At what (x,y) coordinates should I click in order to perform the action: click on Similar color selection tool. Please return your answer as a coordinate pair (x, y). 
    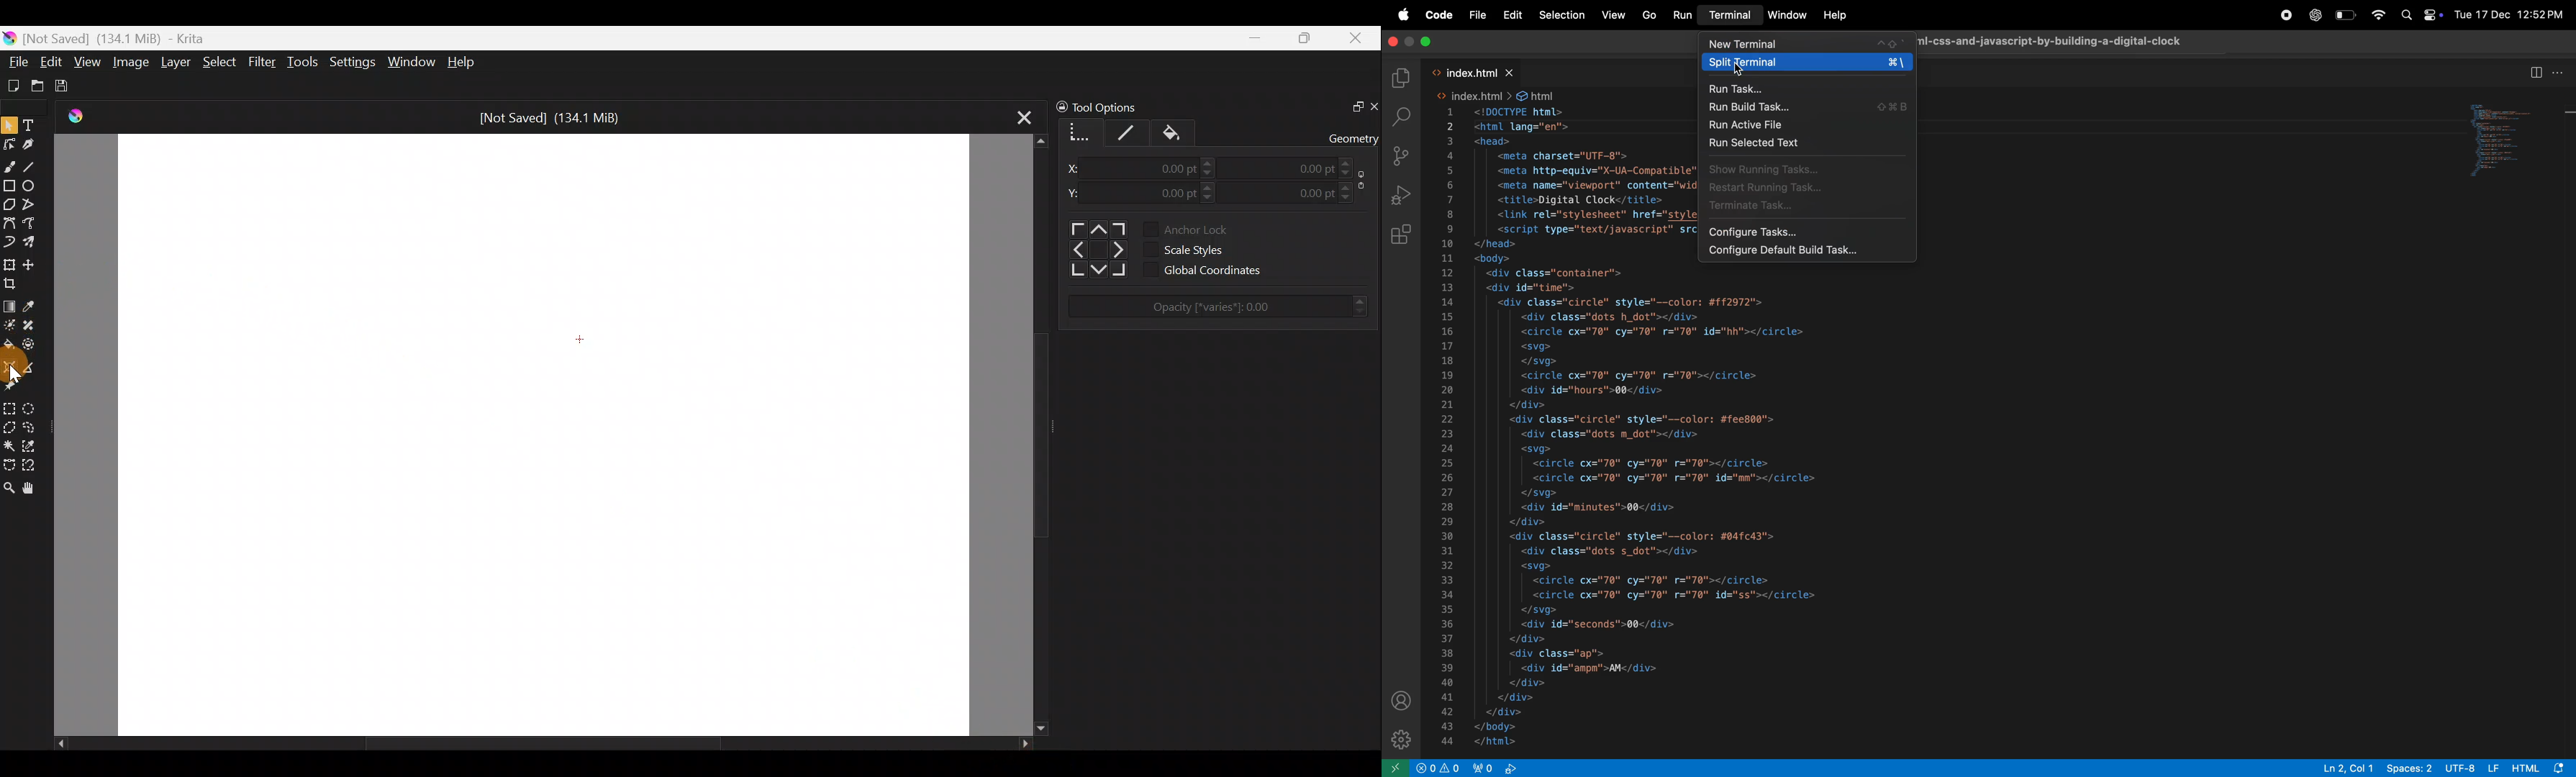
    Looking at the image, I should click on (35, 444).